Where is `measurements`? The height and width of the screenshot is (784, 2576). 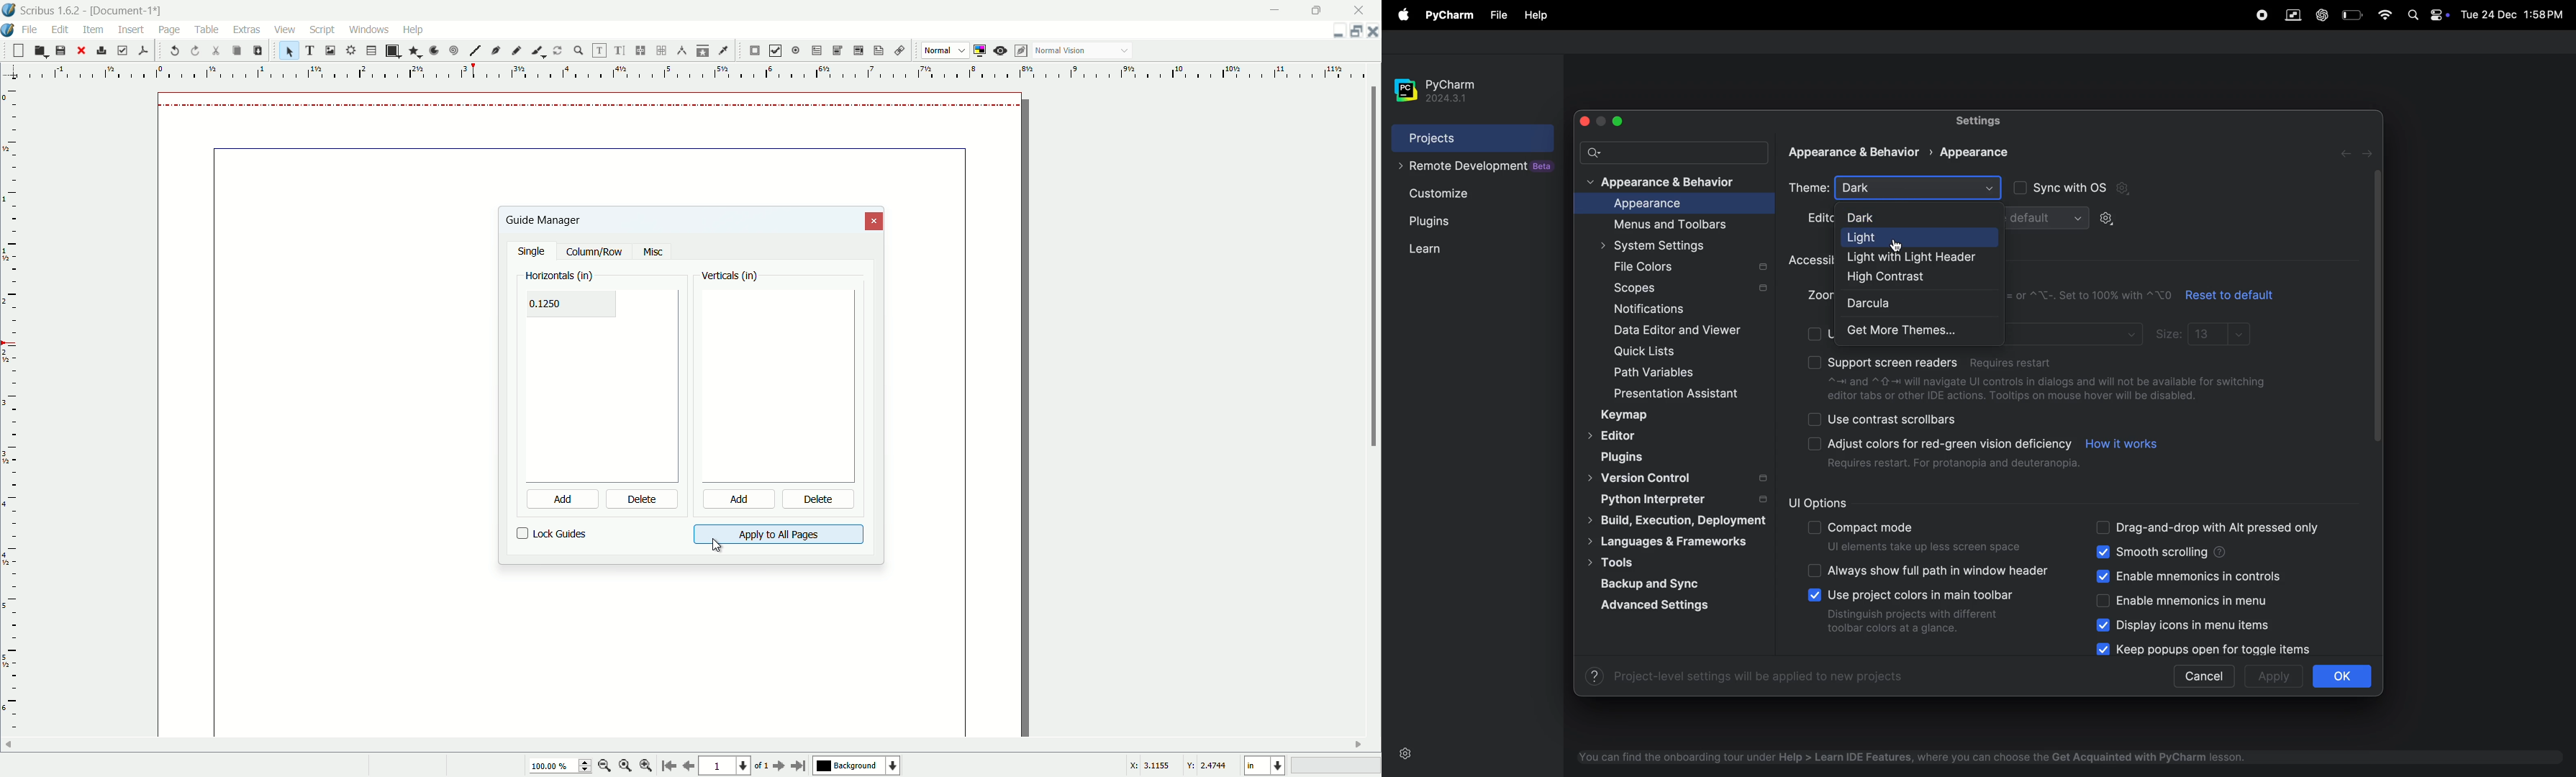
measurements is located at coordinates (682, 51).